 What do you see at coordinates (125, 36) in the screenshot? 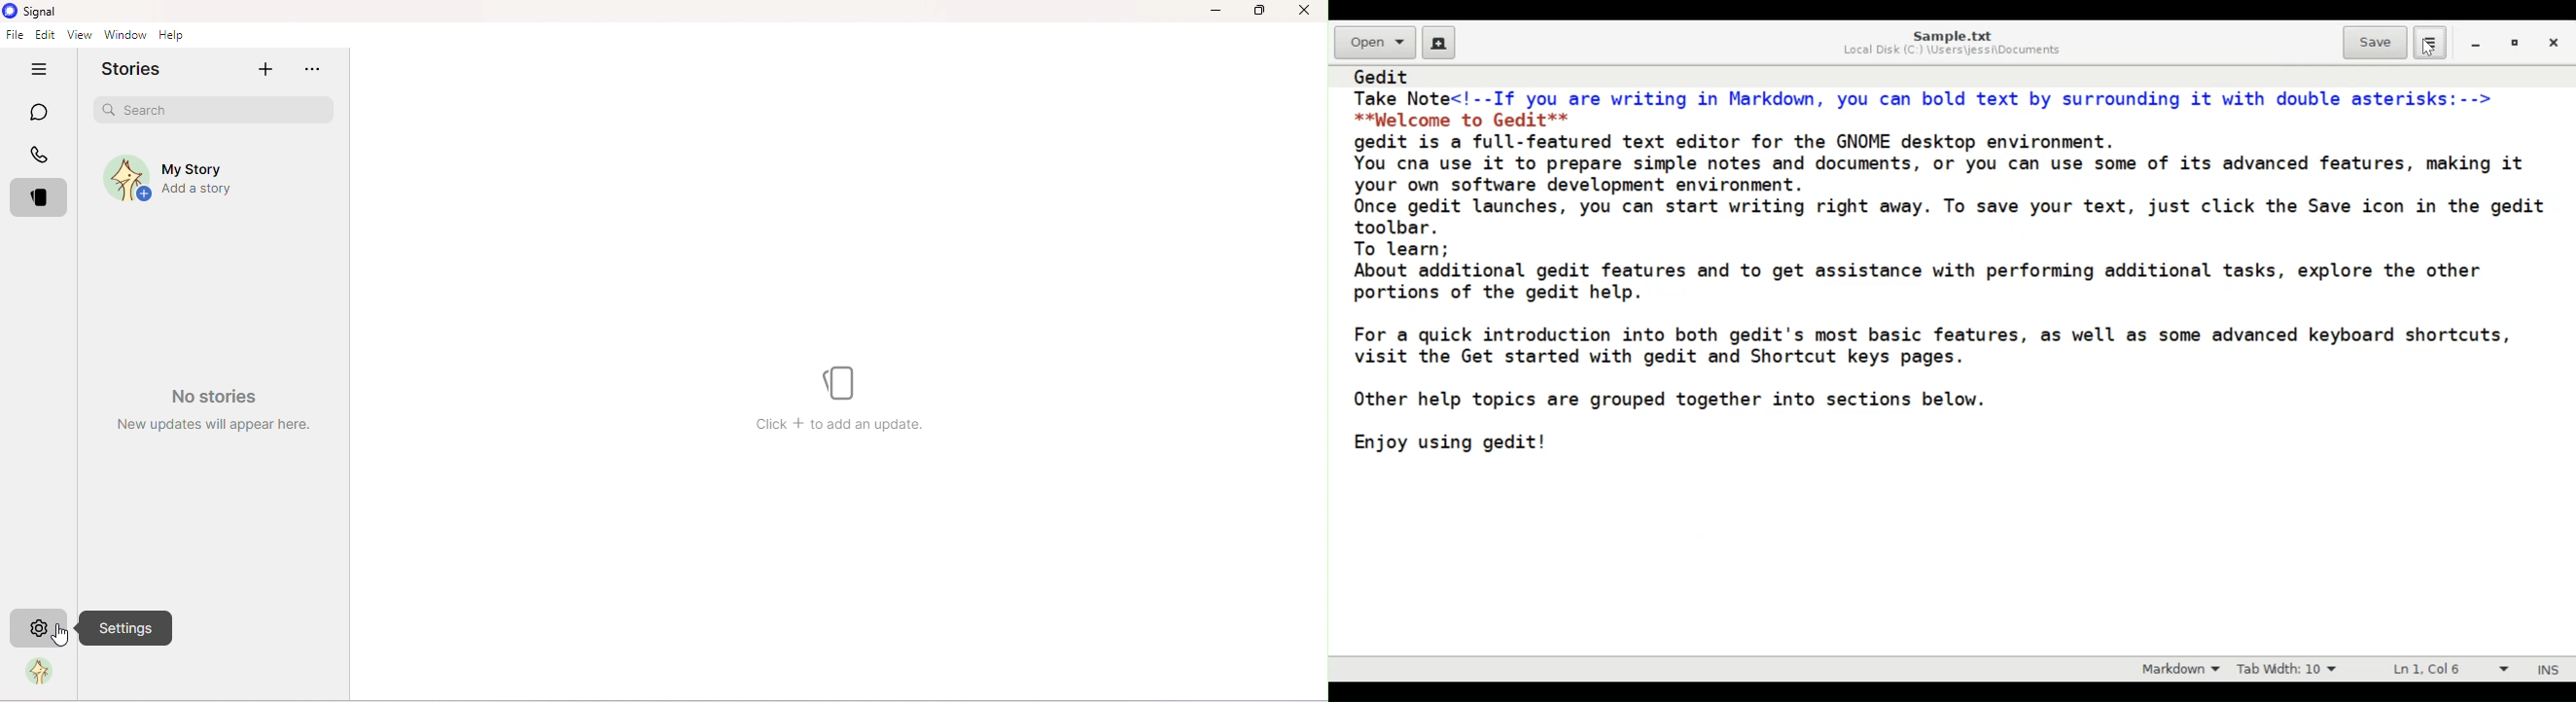
I see `Window` at bounding box center [125, 36].